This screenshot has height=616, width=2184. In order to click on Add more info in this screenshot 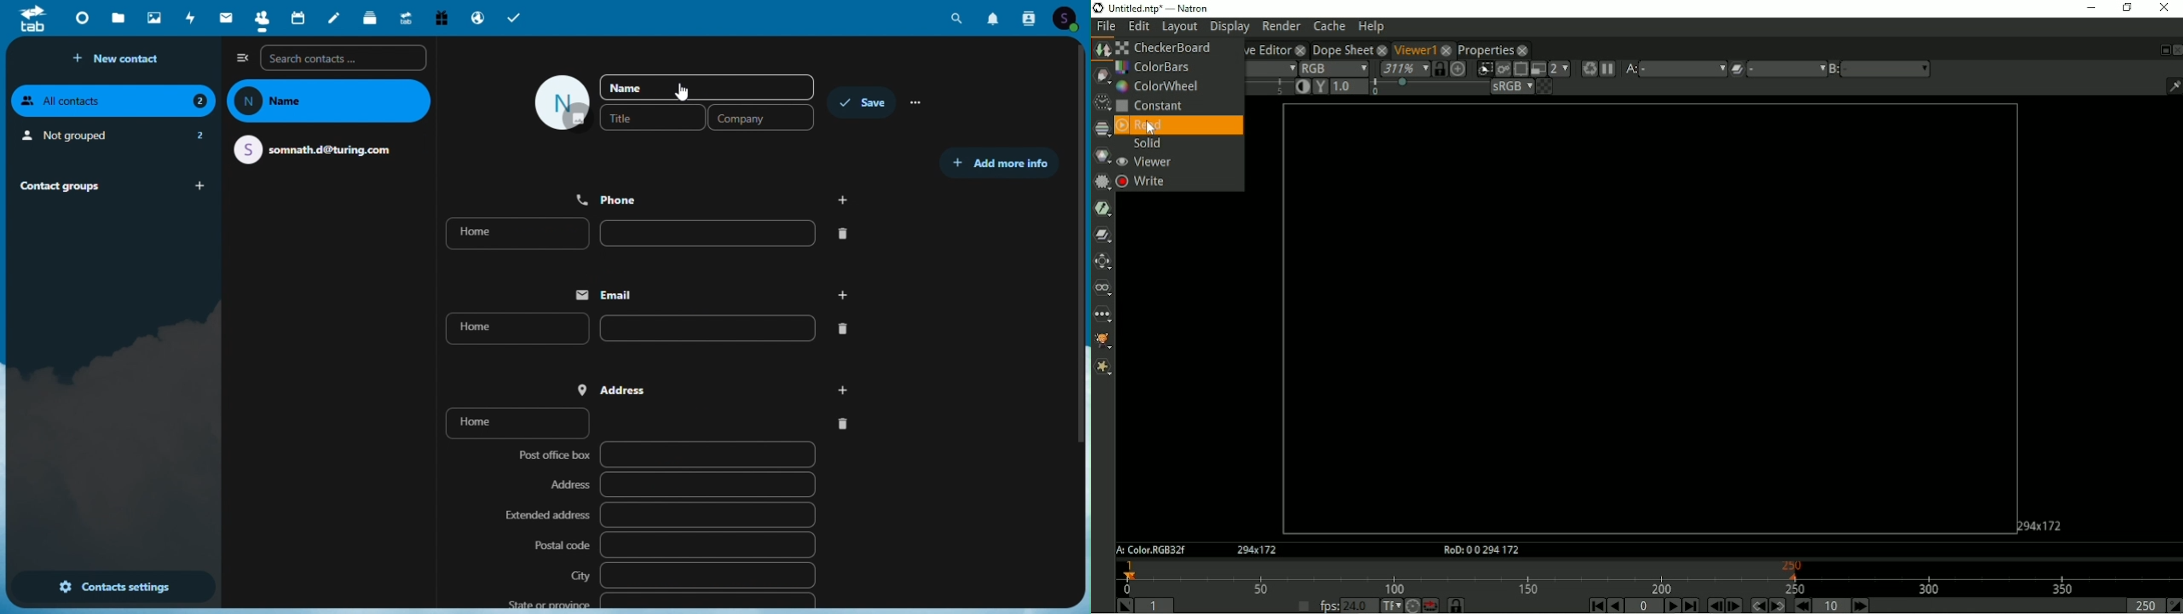, I will do `click(999, 164)`.